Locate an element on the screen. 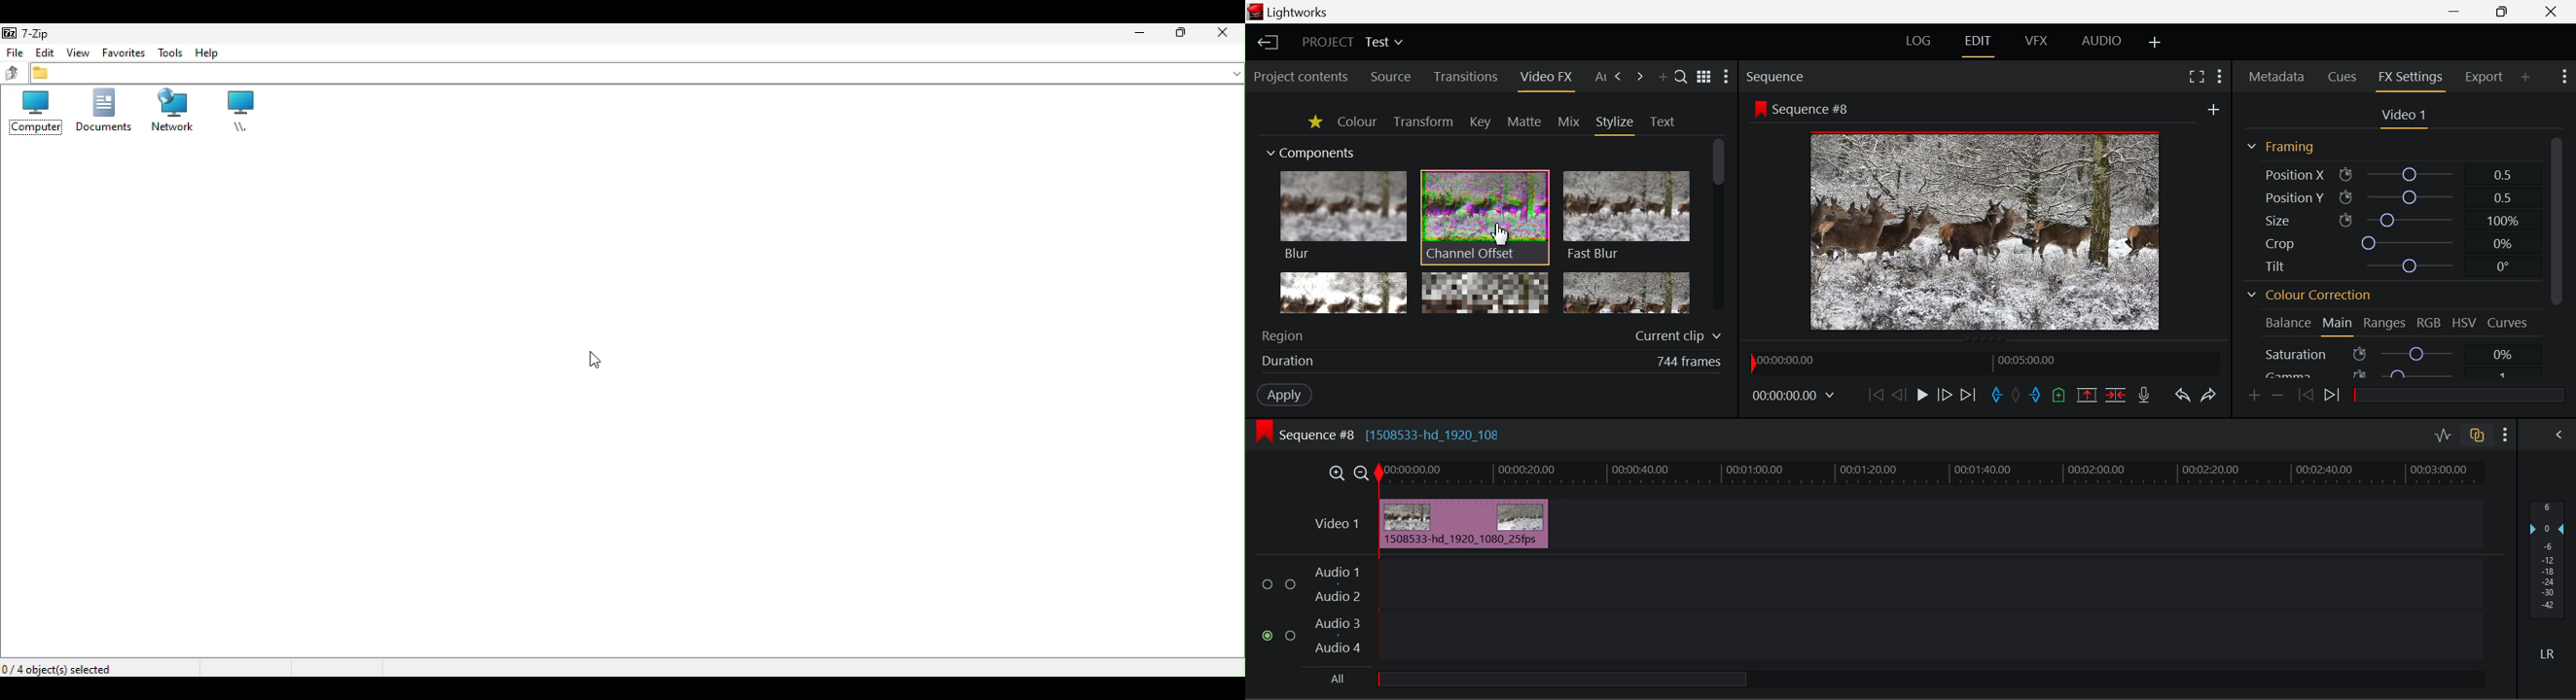  Add Panel is located at coordinates (1663, 78).